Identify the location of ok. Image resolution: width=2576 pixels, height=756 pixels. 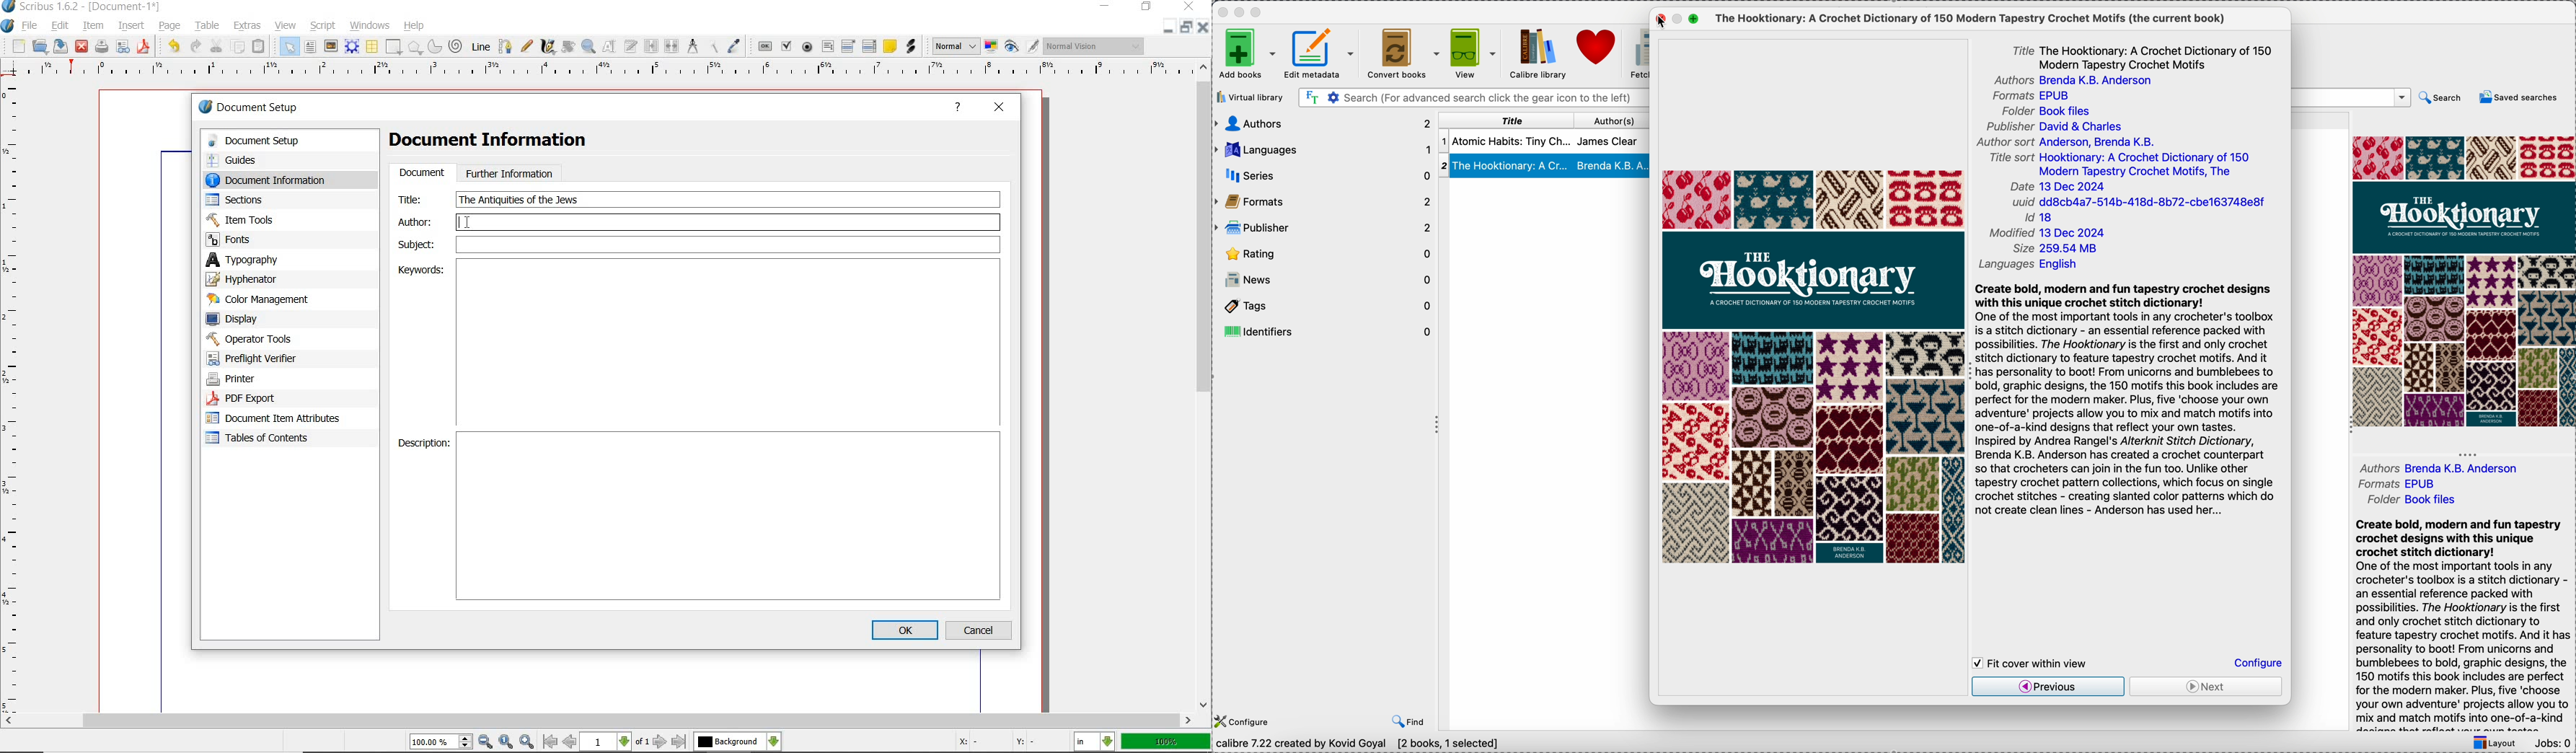
(904, 630).